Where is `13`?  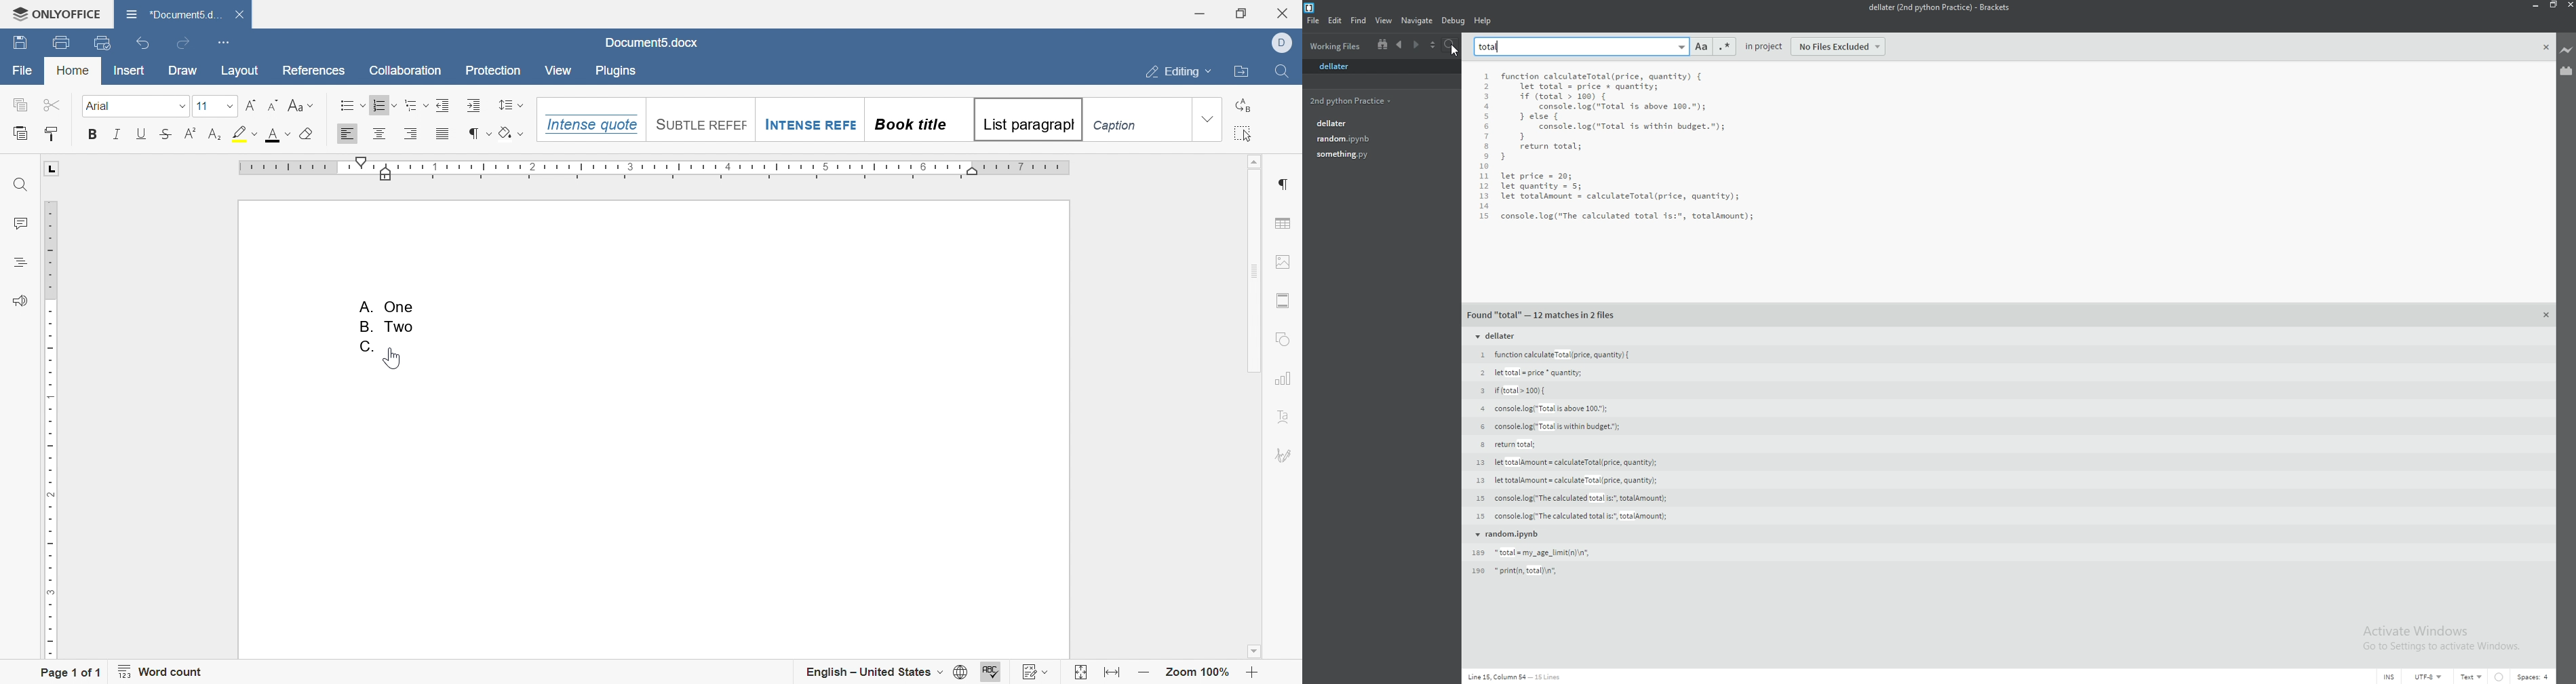
13 is located at coordinates (1484, 197).